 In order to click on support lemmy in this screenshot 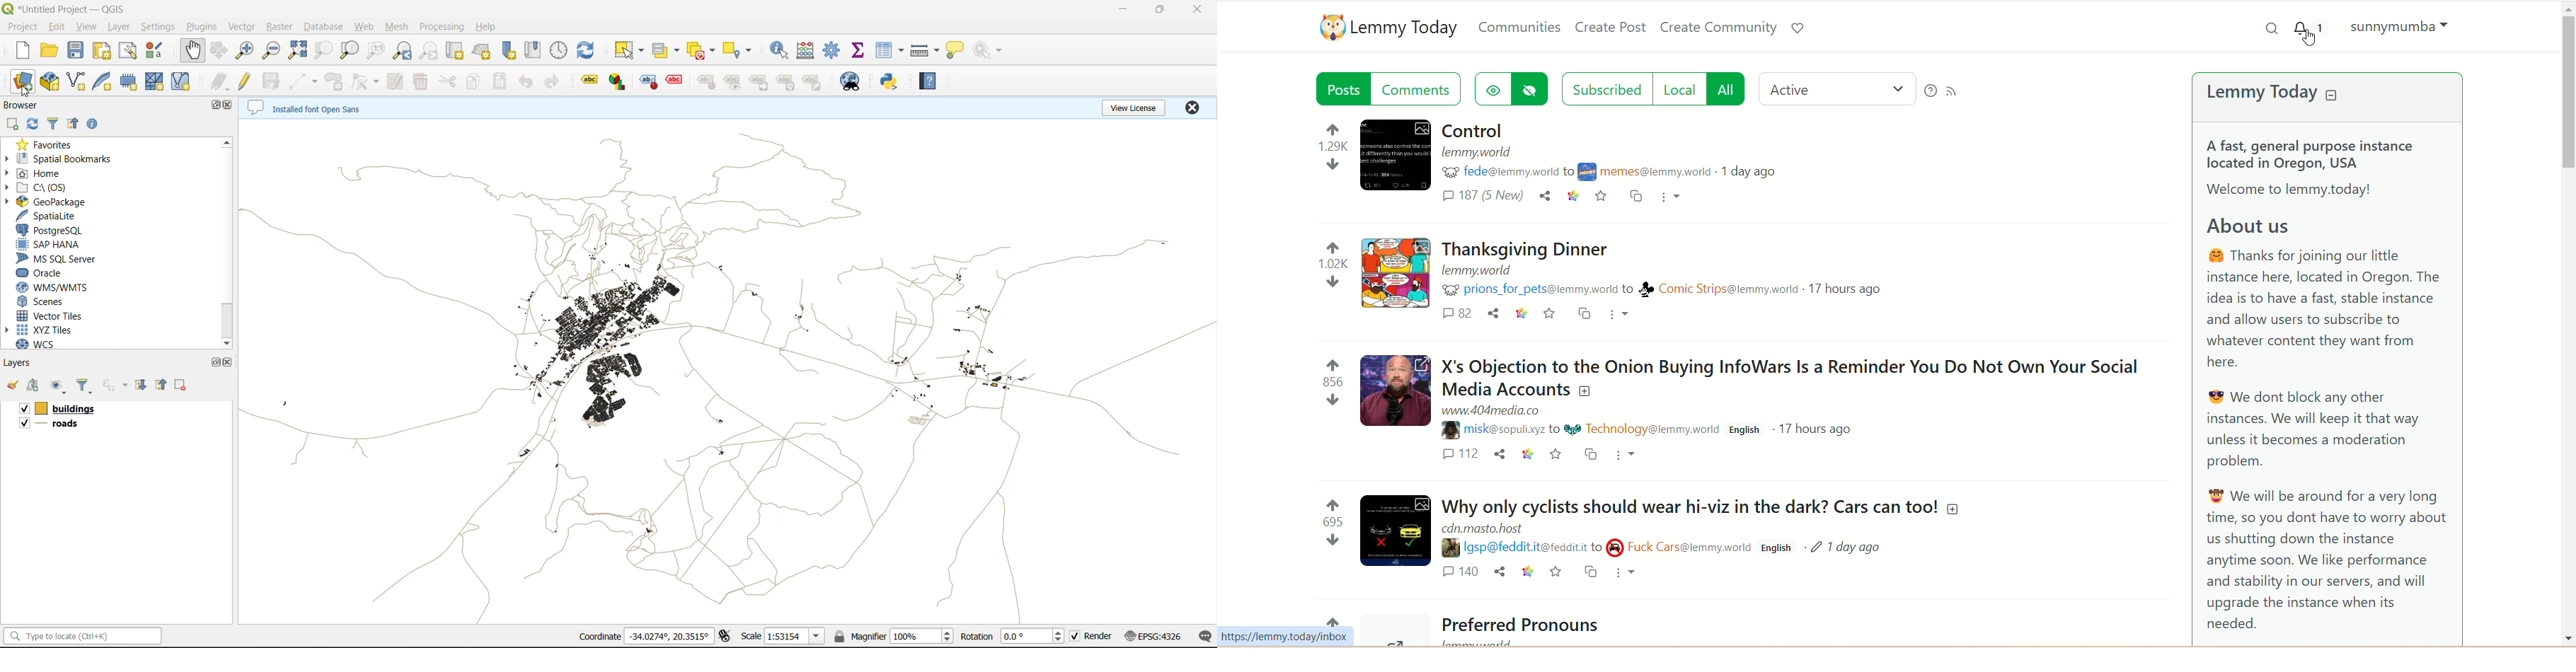, I will do `click(1800, 28)`.